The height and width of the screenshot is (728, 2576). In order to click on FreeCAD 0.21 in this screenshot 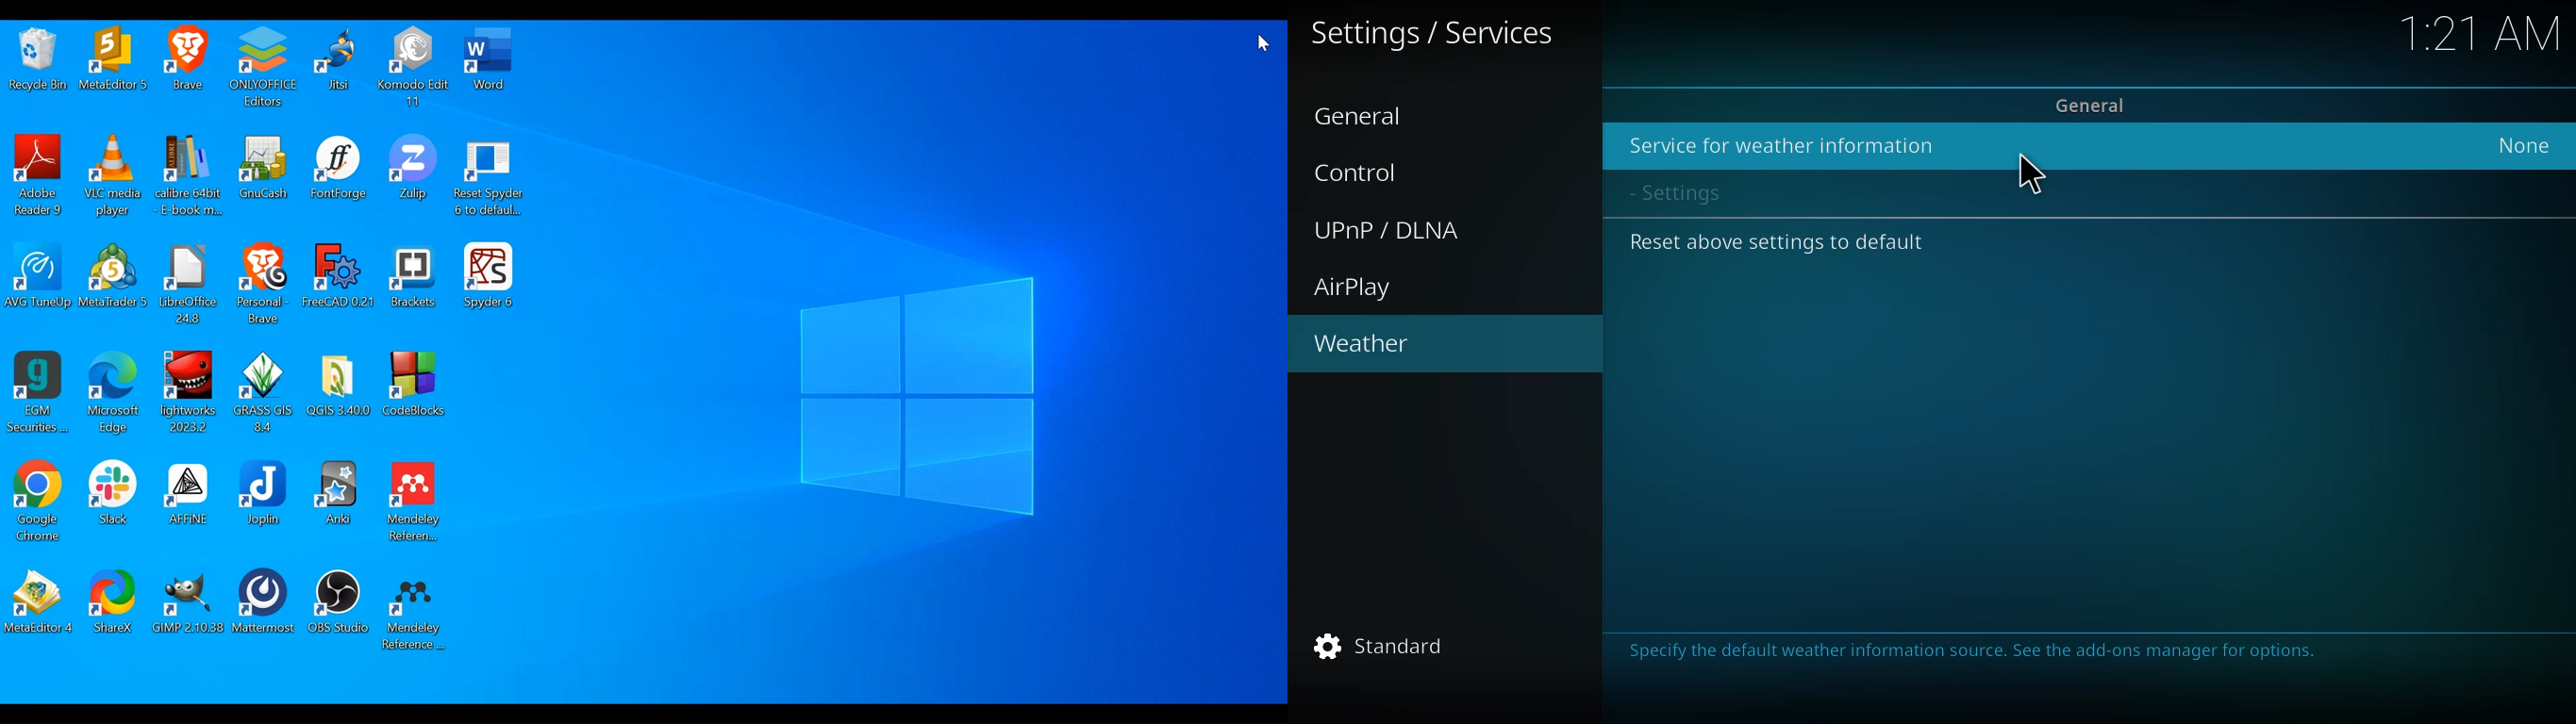, I will do `click(340, 285)`.